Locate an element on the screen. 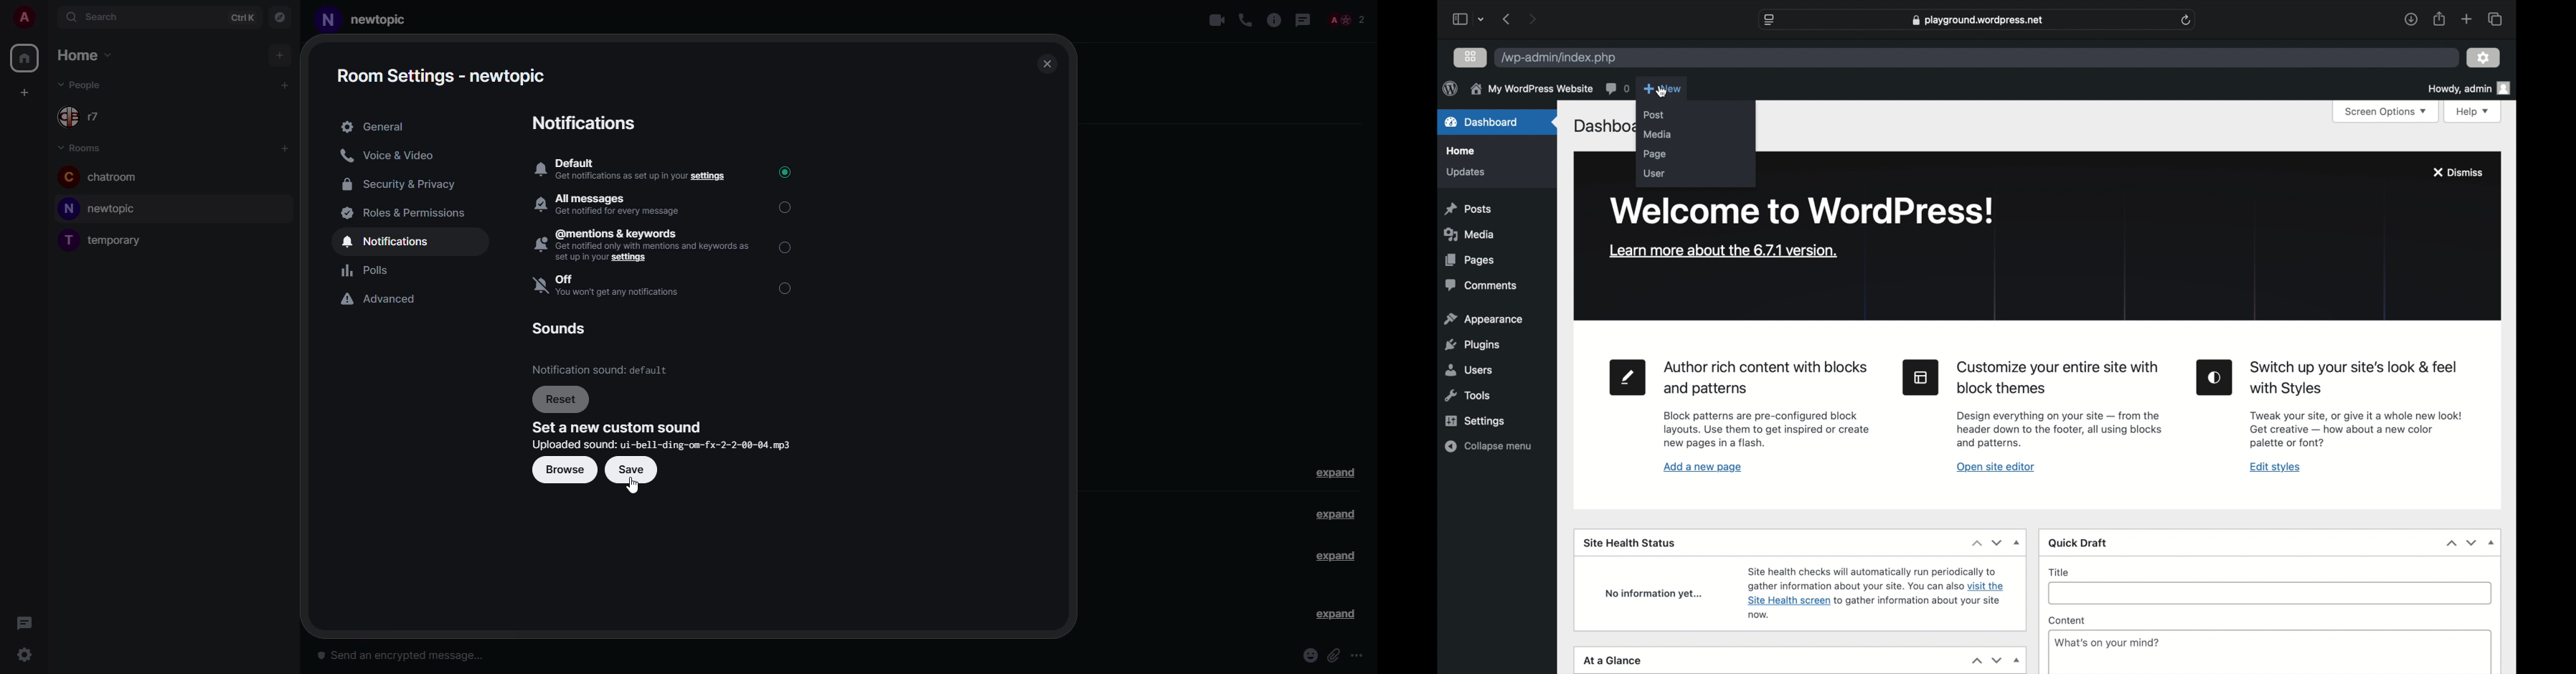 Image resolution: width=2576 pixels, height=700 pixels. Learnmore about 6.7.1 version is located at coordinates (1723, 250).